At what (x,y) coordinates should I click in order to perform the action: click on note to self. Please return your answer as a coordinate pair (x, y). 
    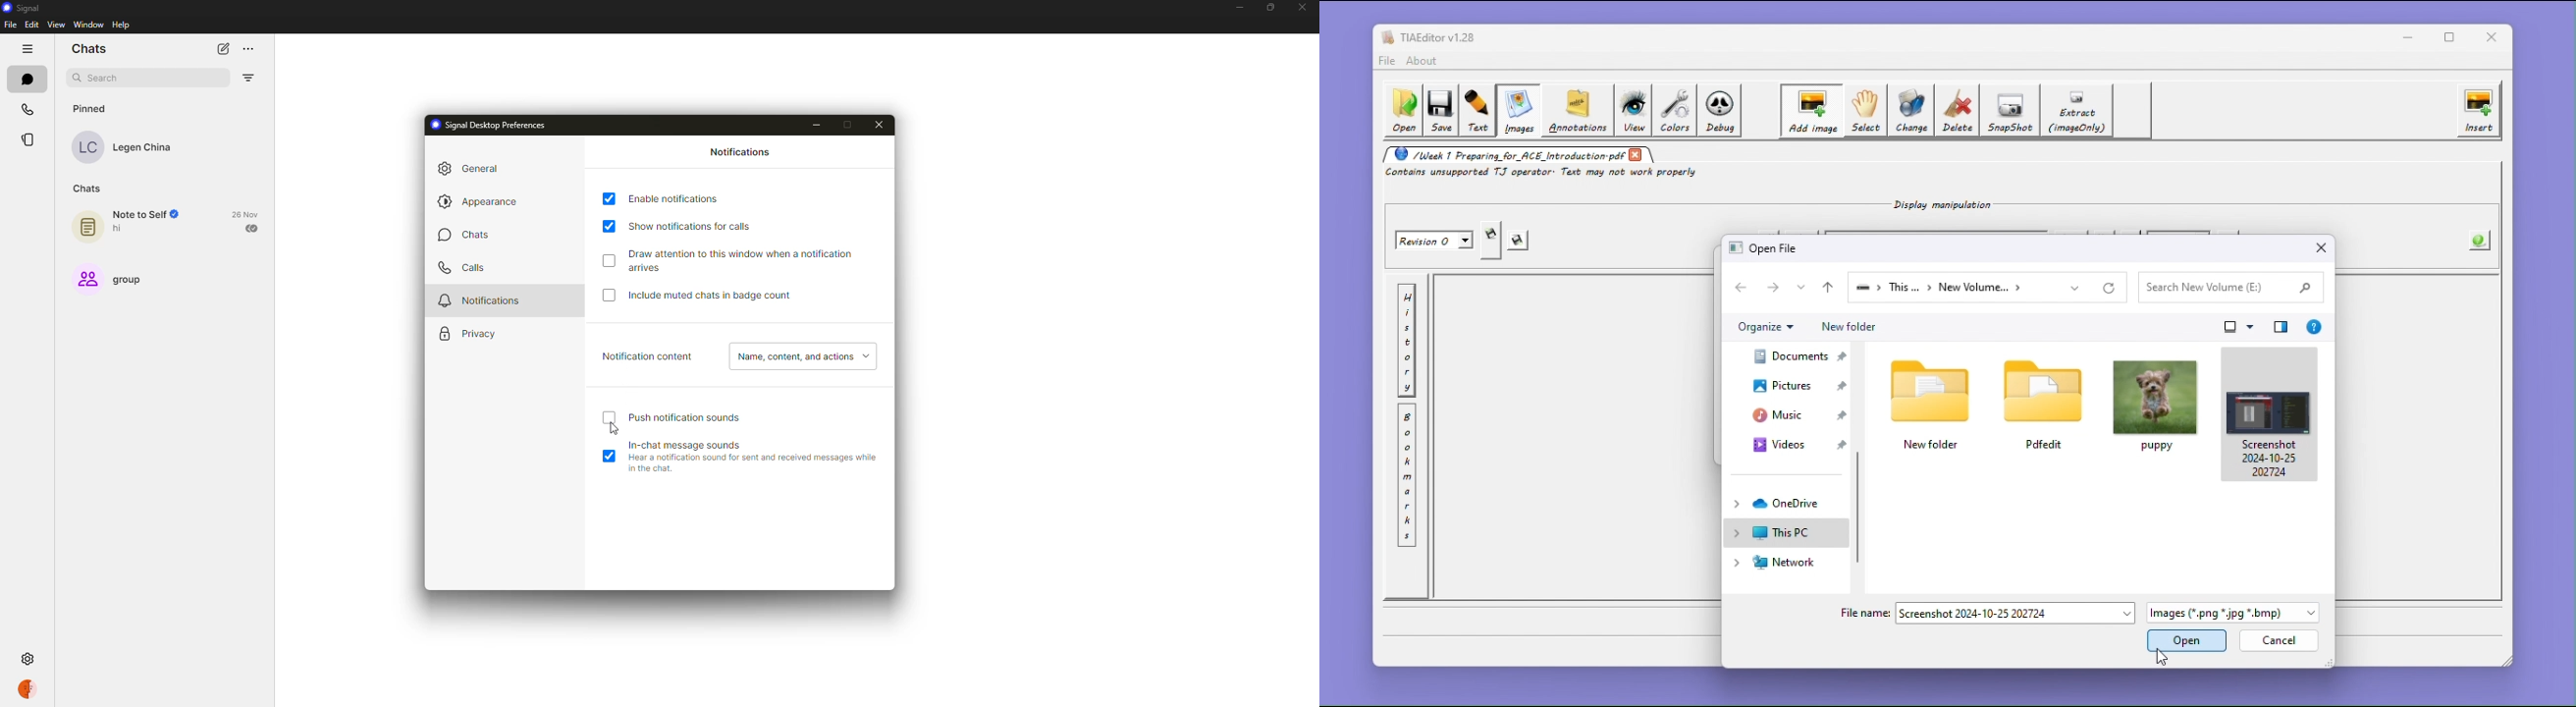
    Looking at the image, I should click on (124, 225).